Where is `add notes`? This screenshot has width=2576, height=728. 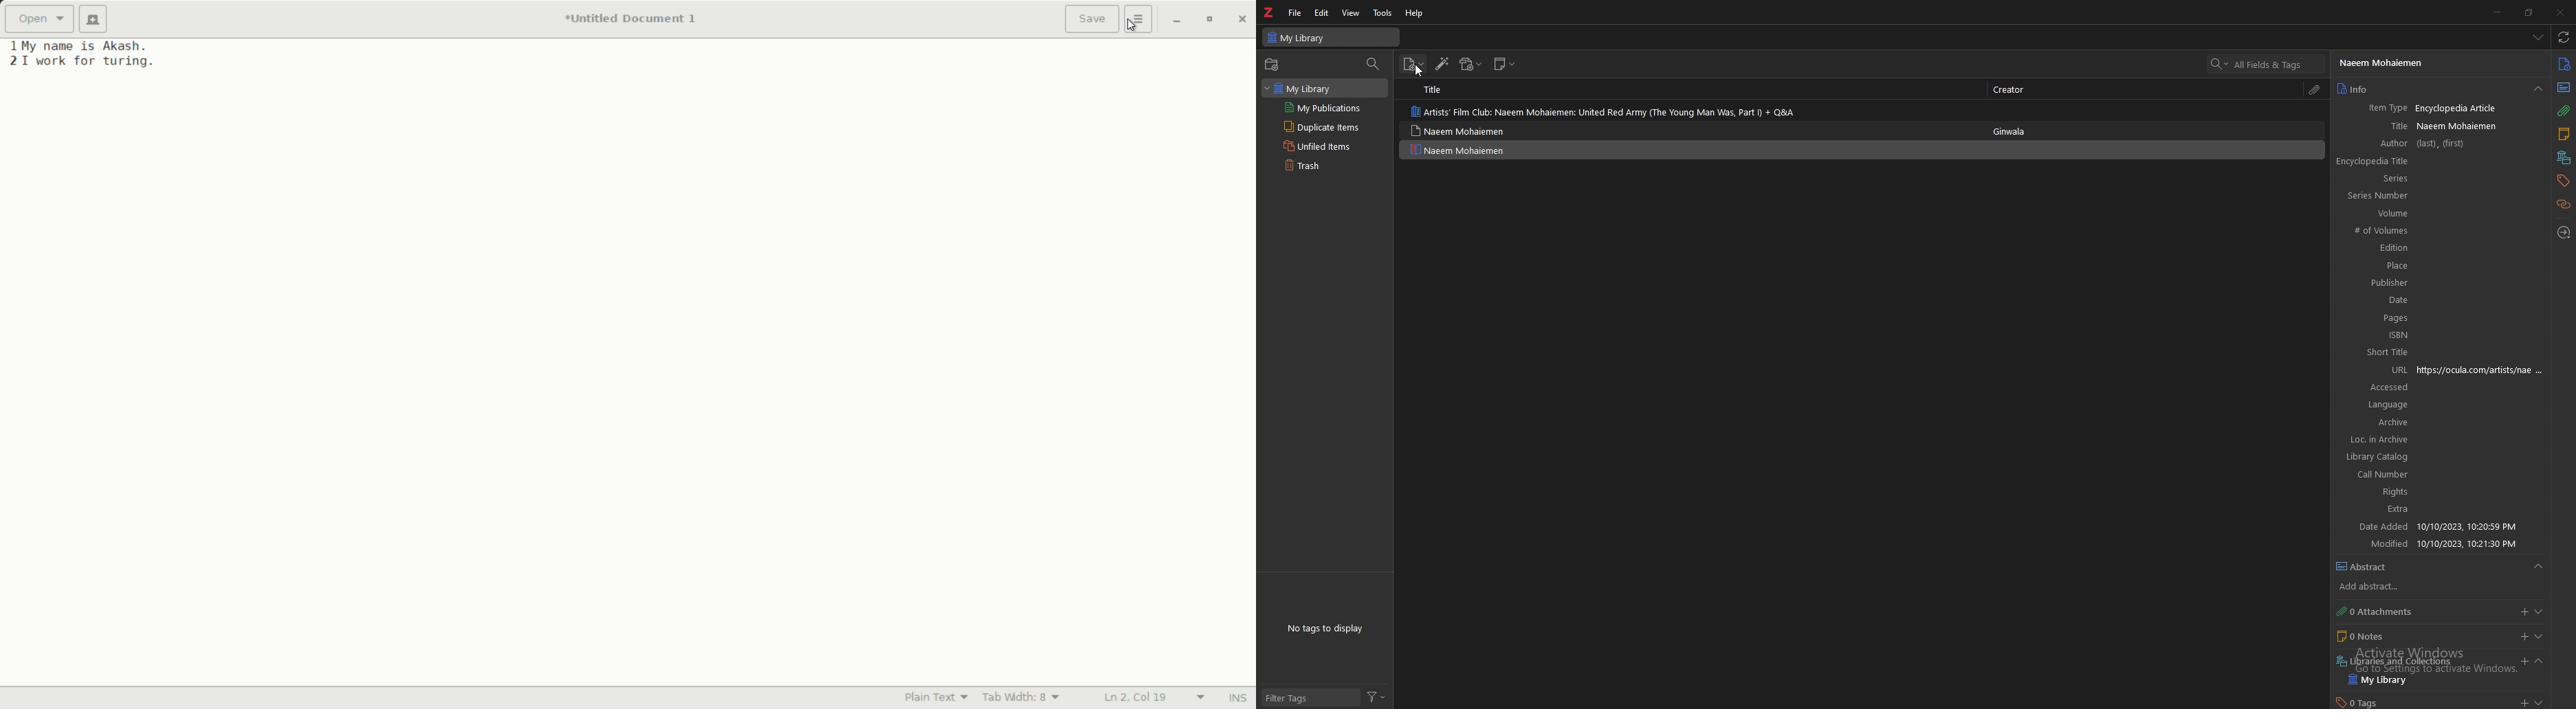
add notes is located at coordinates (2523, 636).